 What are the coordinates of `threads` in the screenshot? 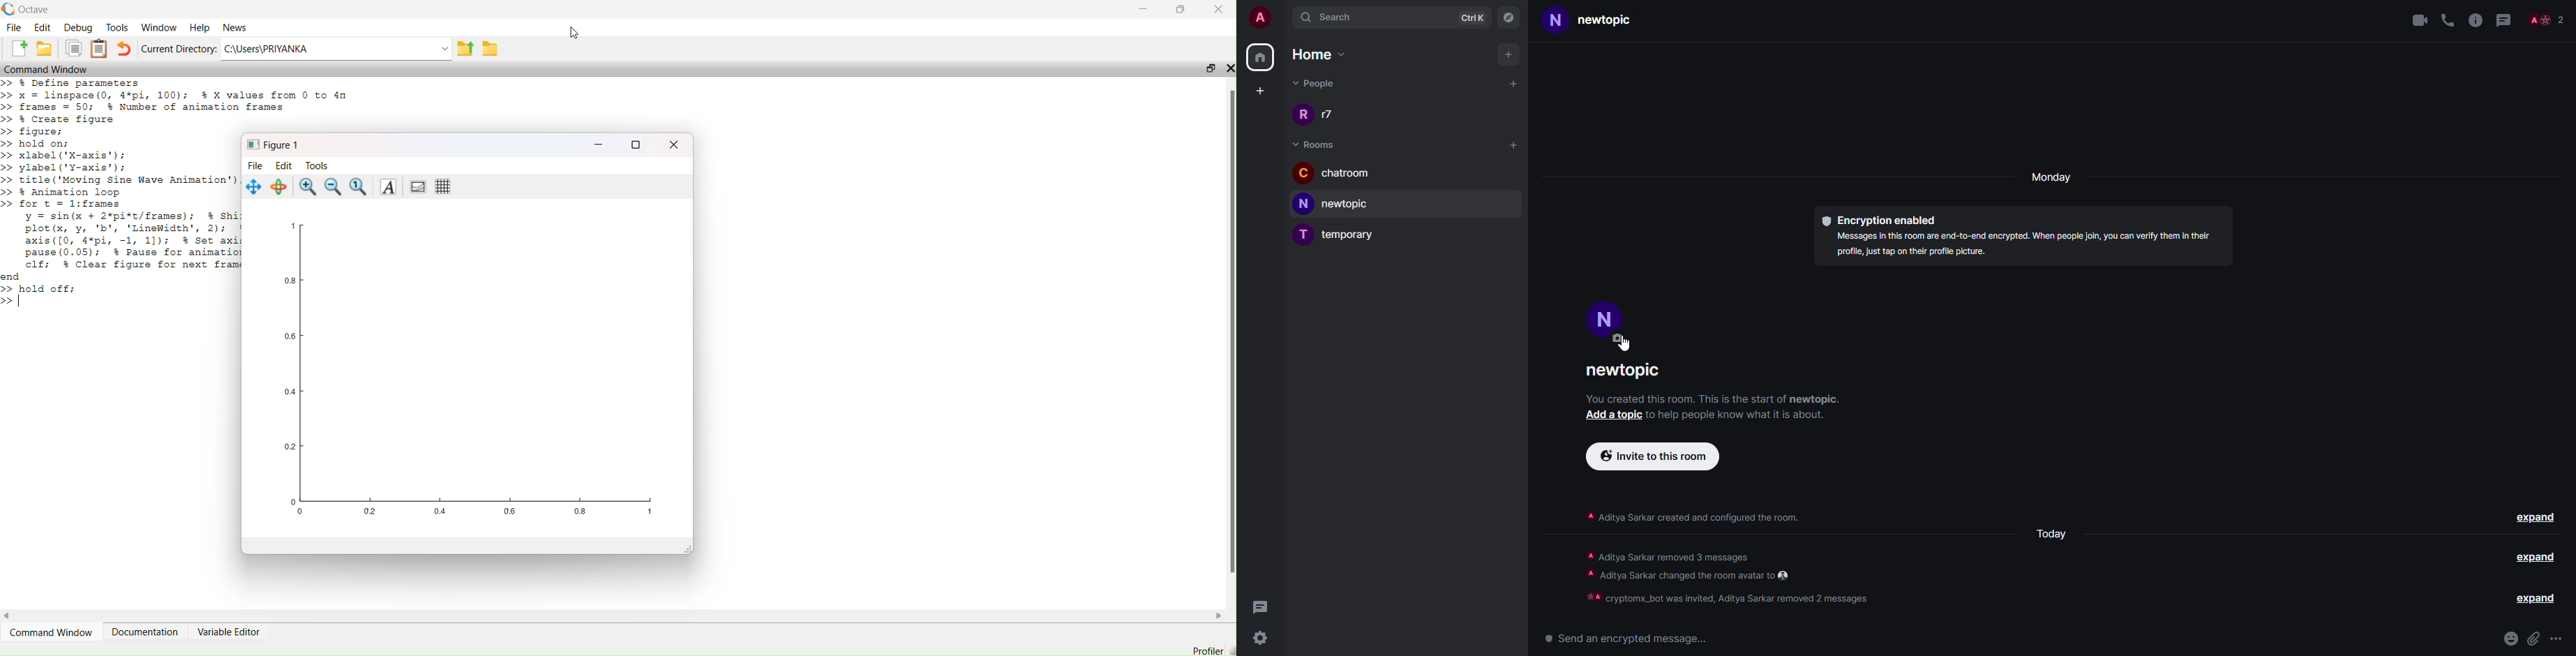 It's located at (2503, 20).